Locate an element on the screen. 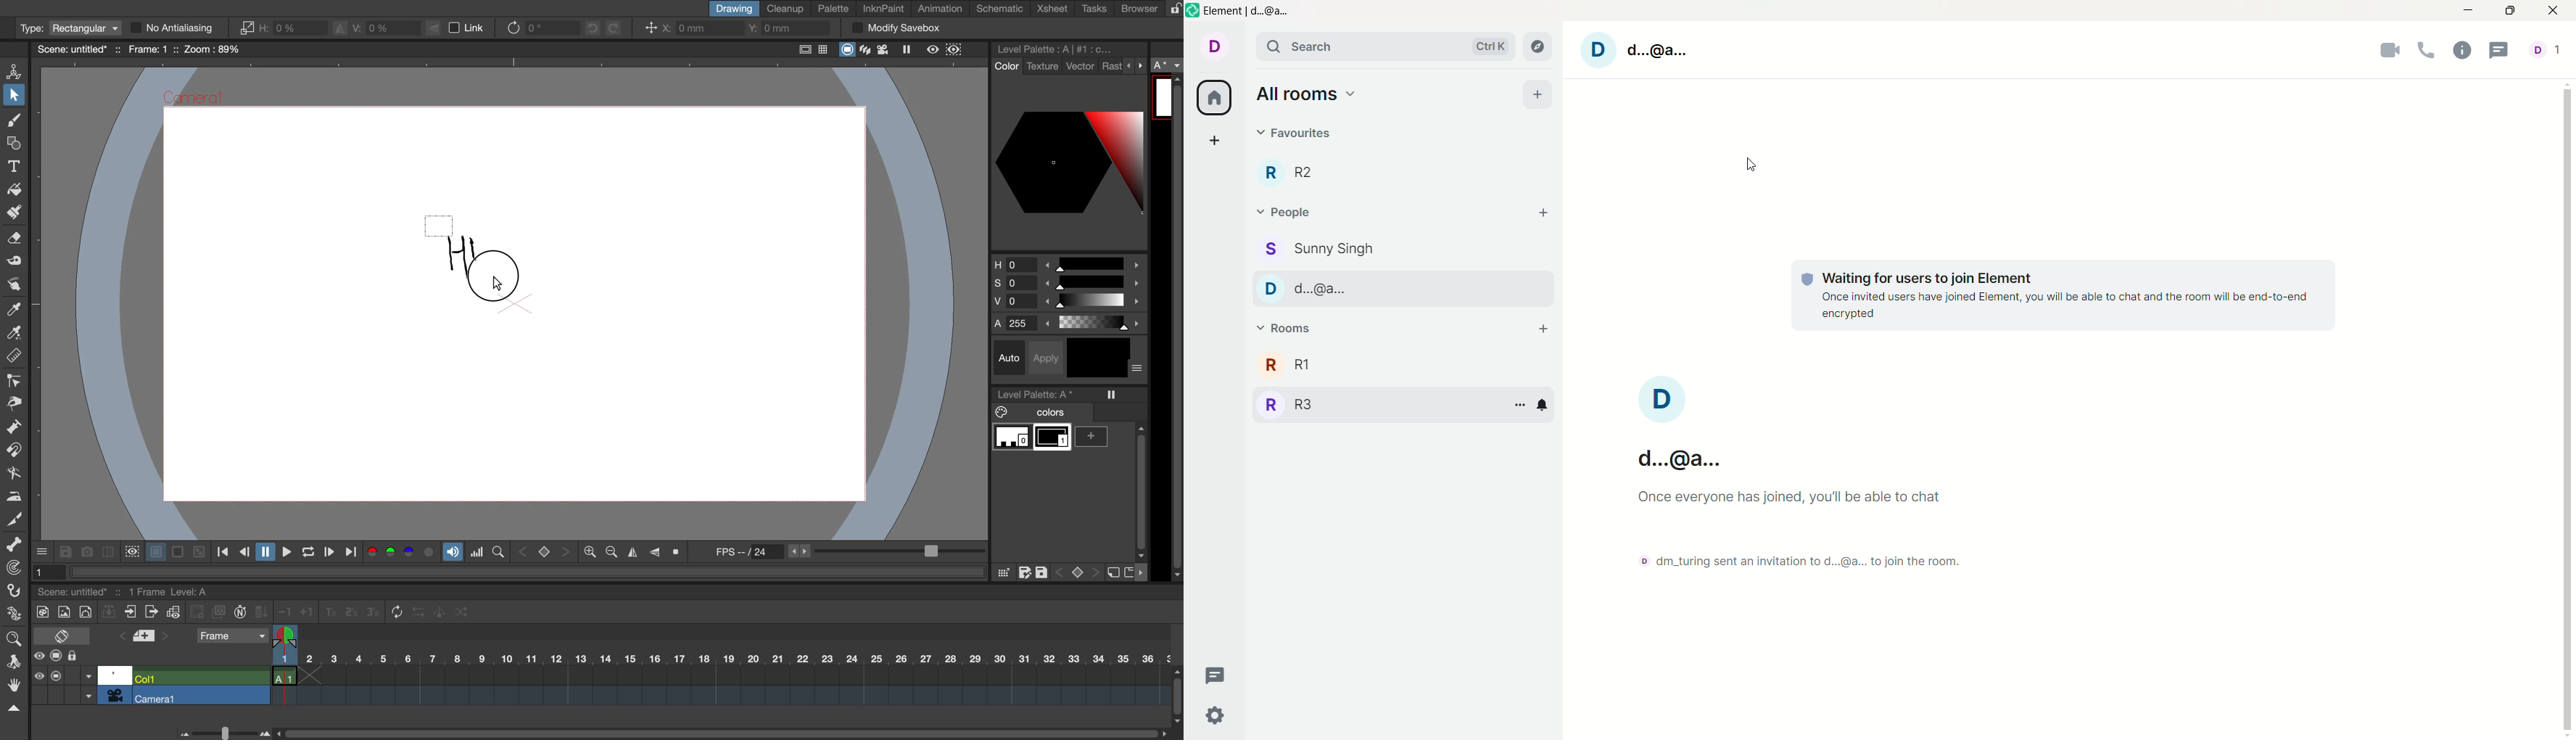  palette is located at coordinates (834, 9).